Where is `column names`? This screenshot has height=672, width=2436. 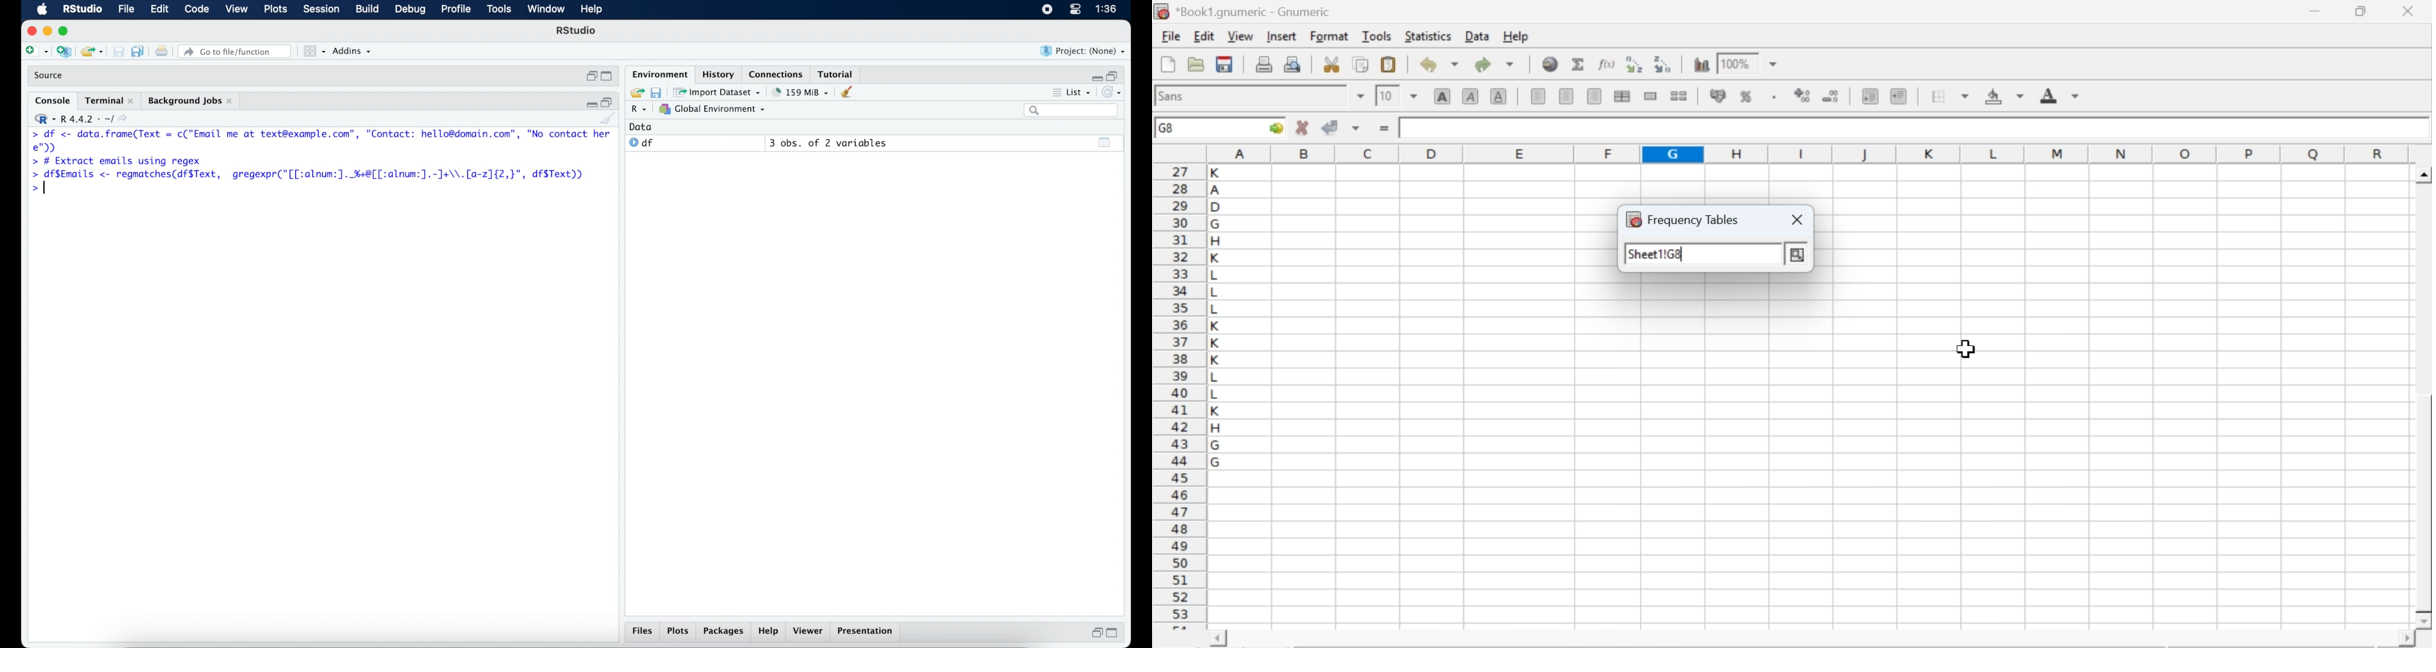 column names is located at coordinates (1805, 153).